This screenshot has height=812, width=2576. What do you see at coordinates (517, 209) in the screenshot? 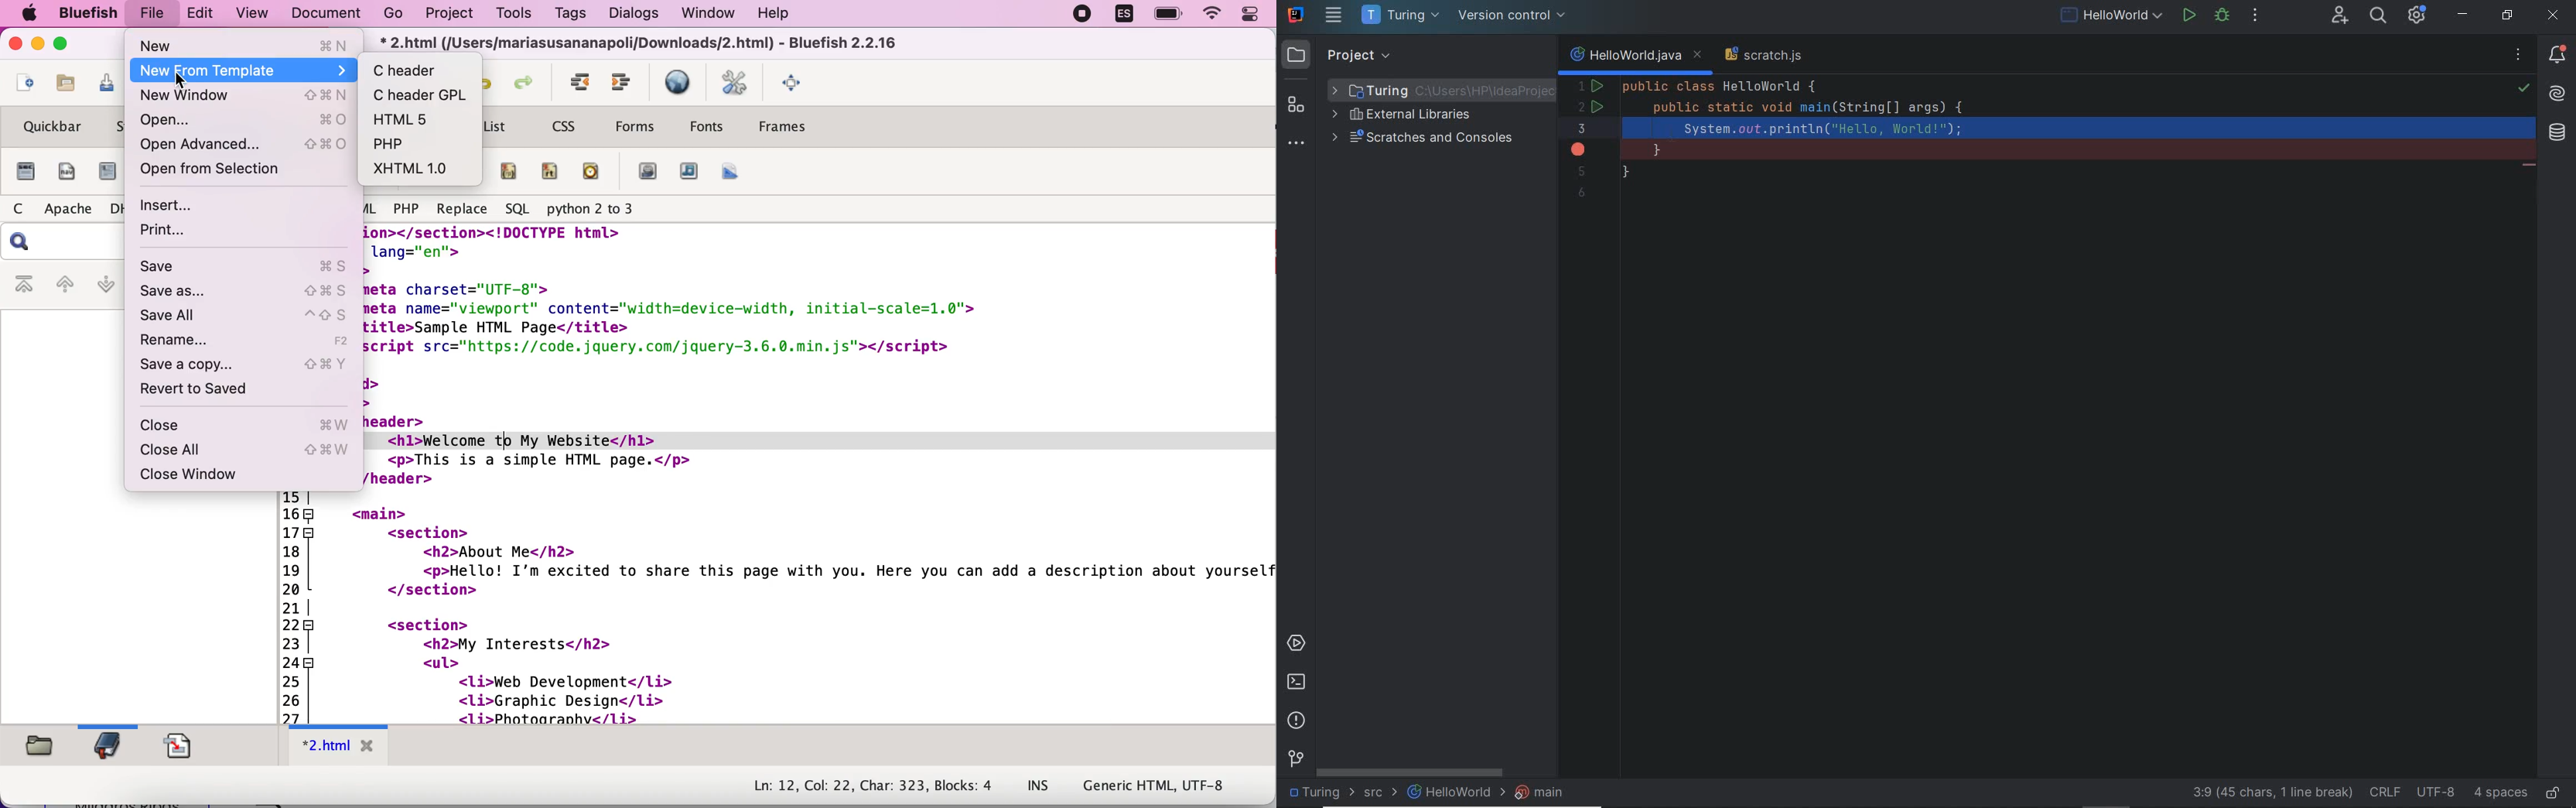
I see `SQL` at bounding box center [517, 209].